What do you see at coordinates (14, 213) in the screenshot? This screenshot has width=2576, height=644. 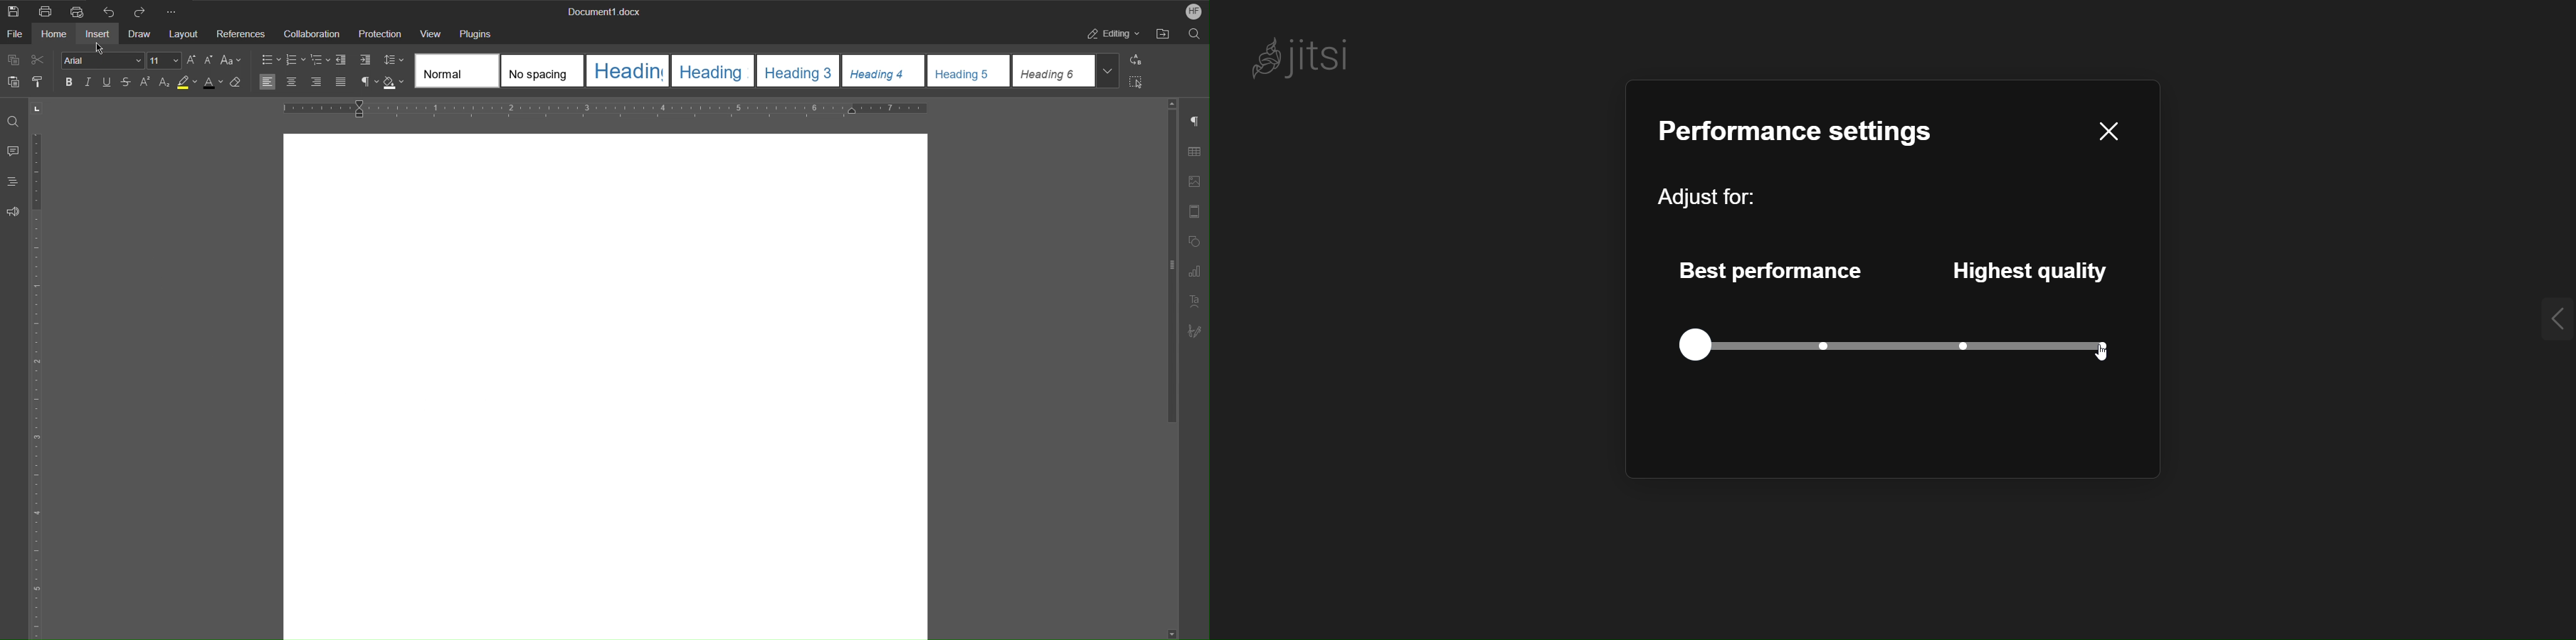 I see `Feedback and Support` at bounding box center [14, 213].